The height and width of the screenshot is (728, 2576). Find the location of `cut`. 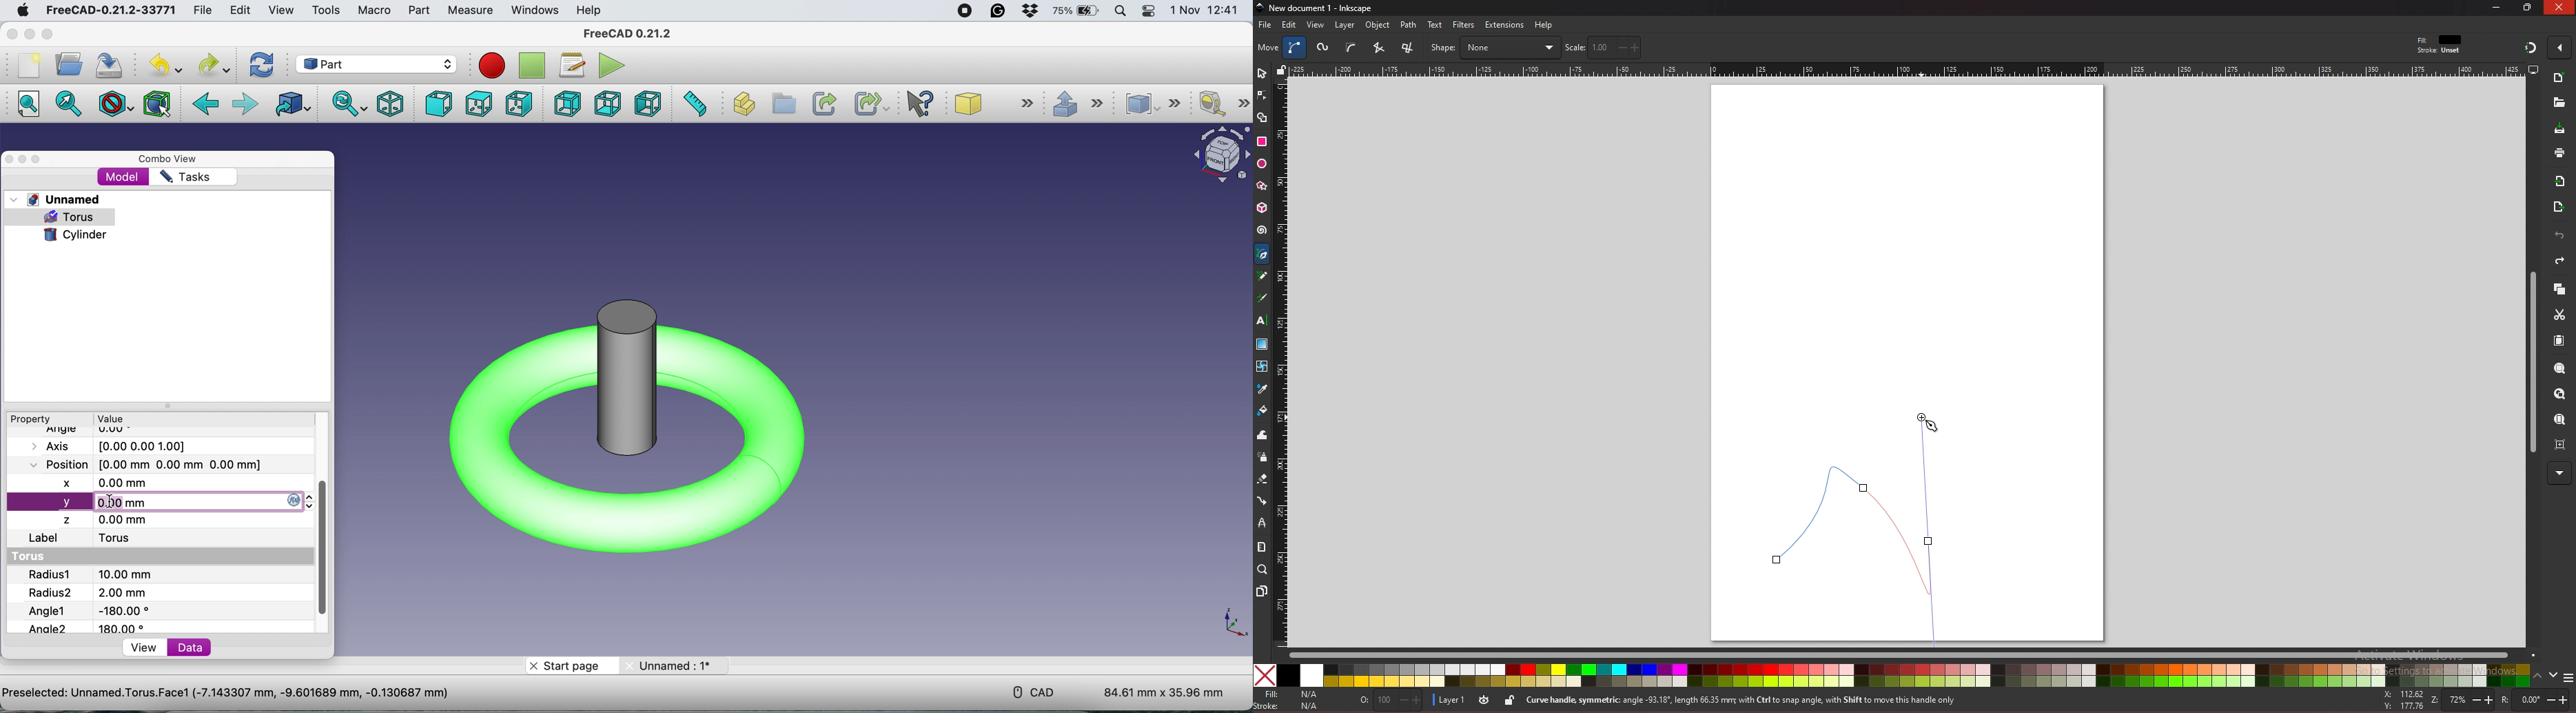

cut is located at coordinates (2559, 315).